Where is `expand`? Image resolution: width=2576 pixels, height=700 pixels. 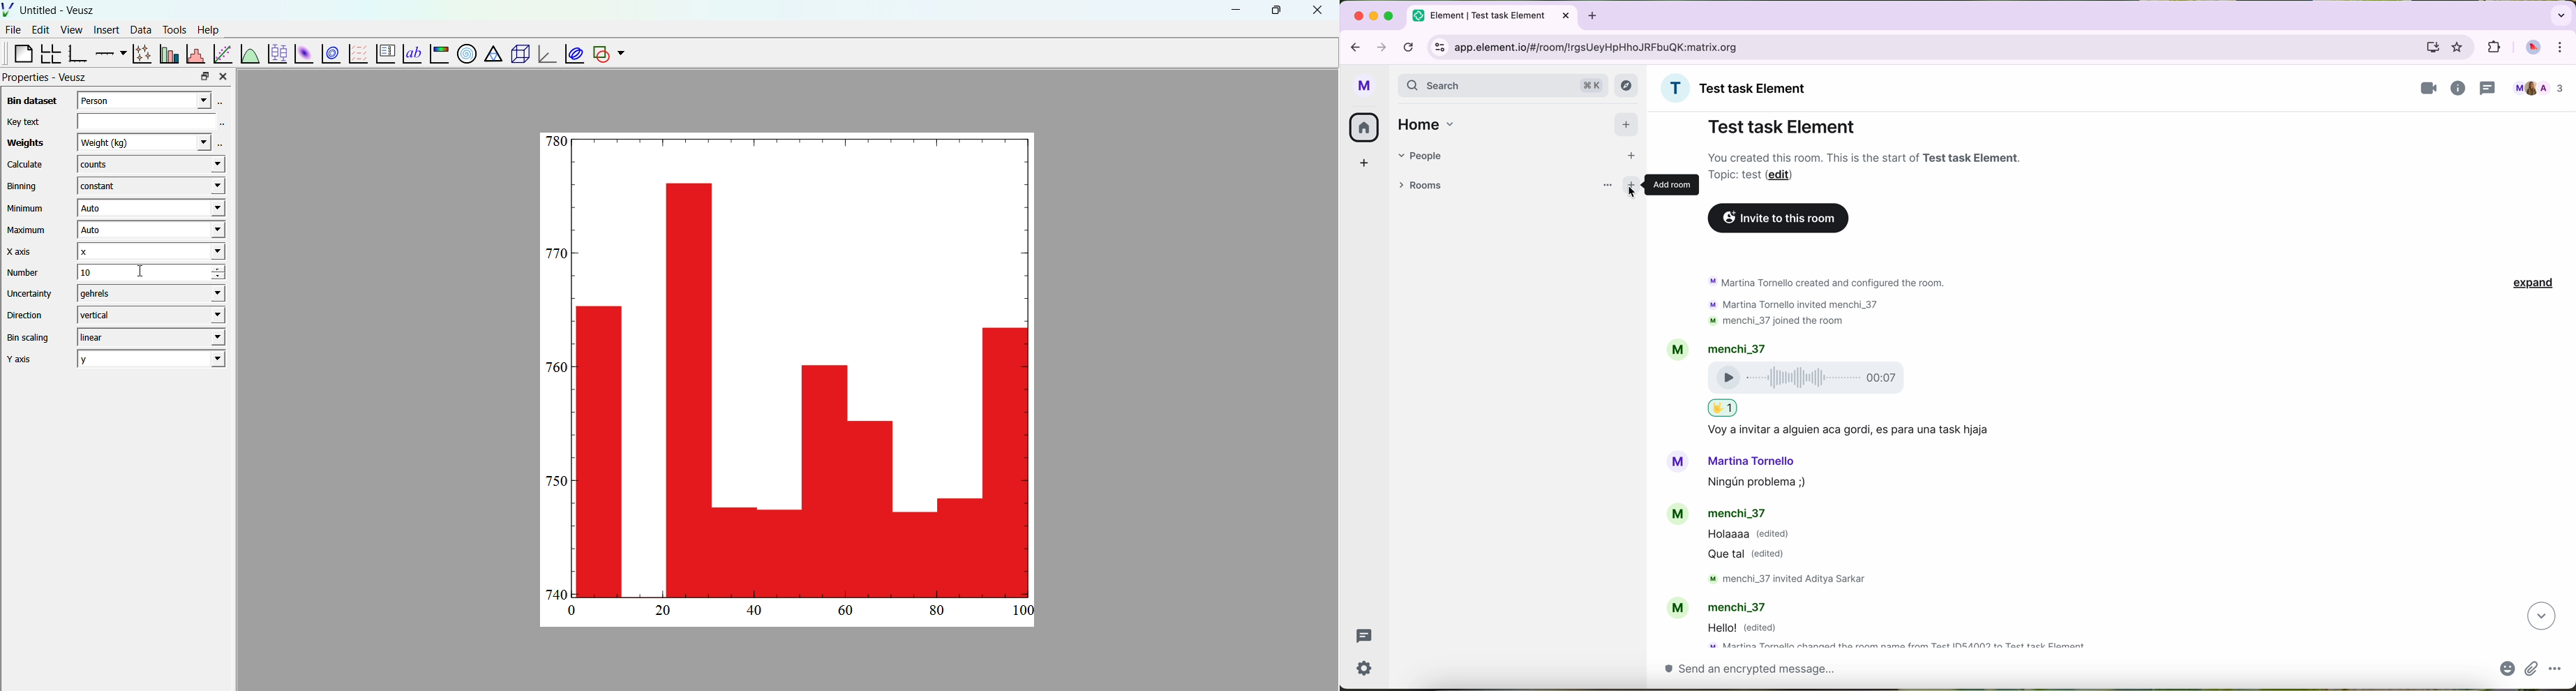
expand is located at coordinates (2534, 284).